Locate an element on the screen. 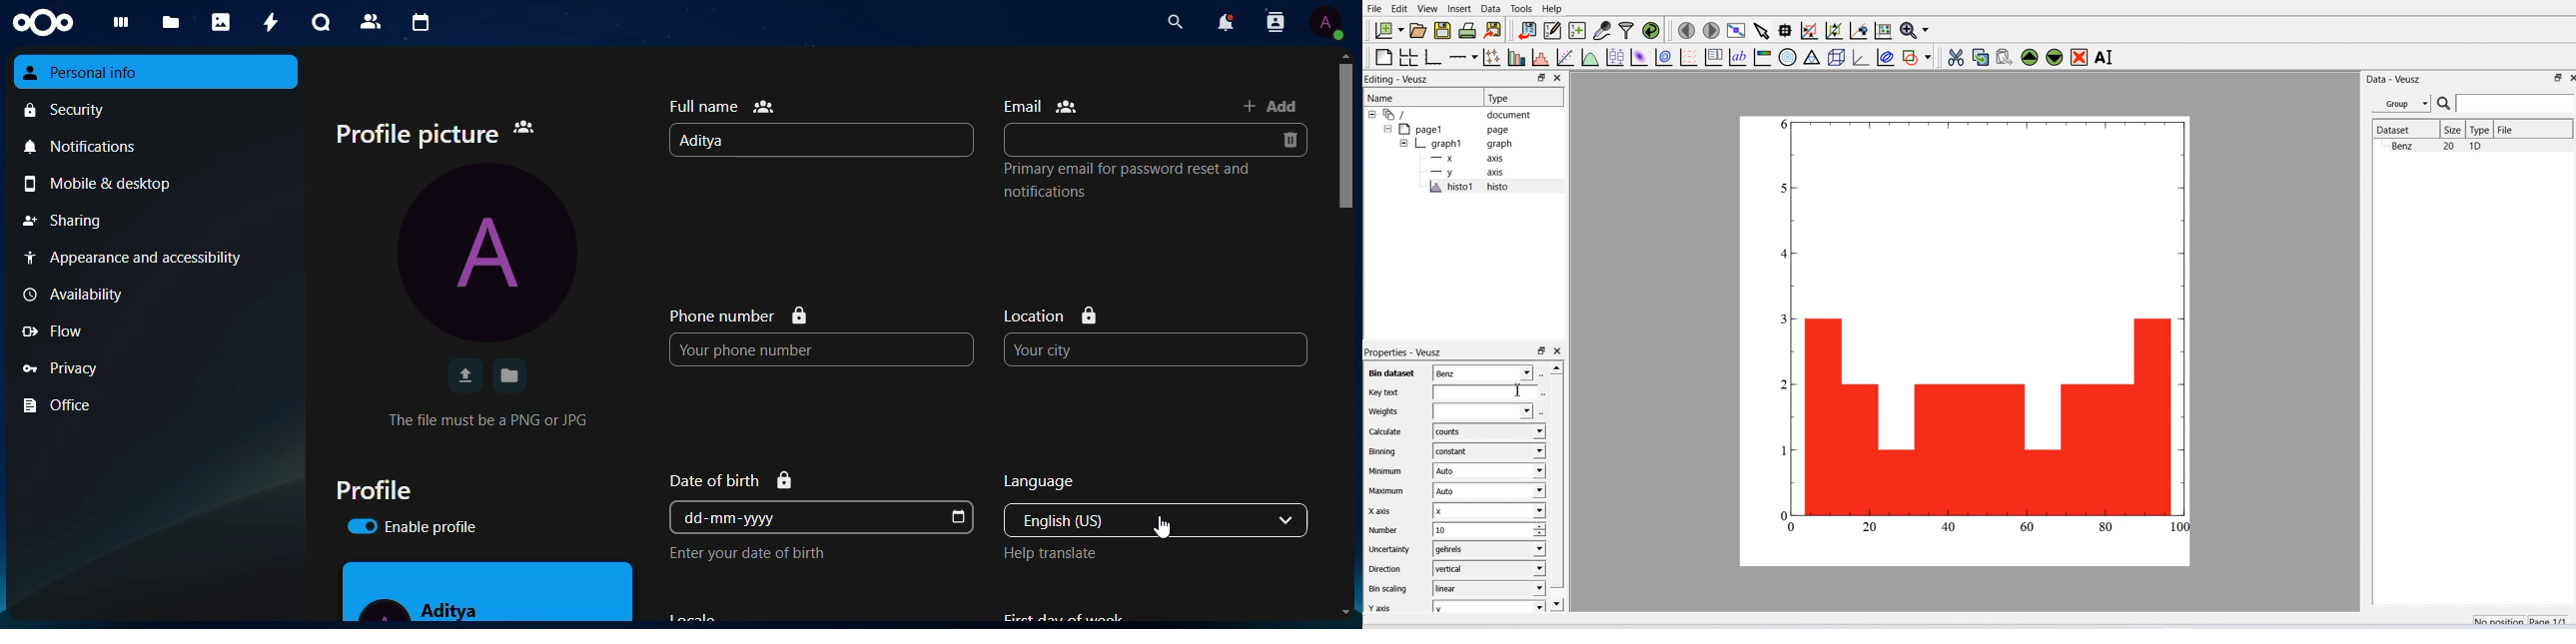  search is located at coordinates (1170, 22).